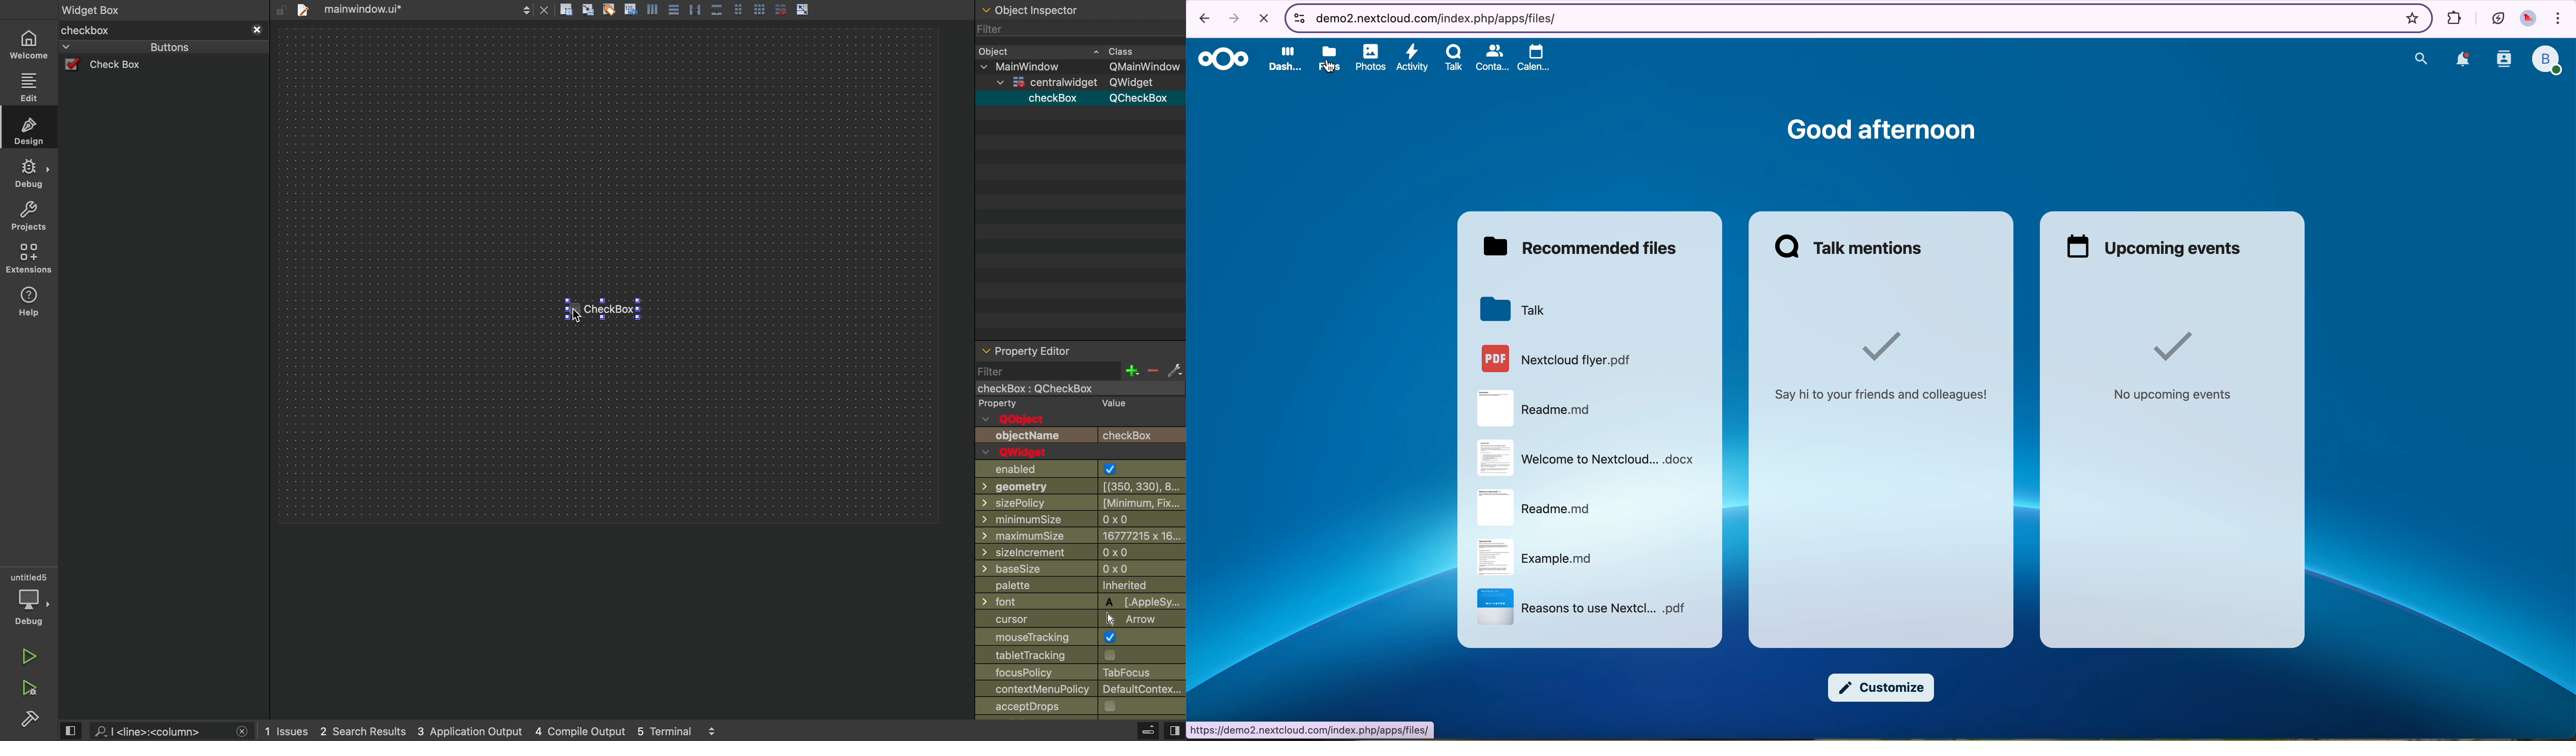 Image resolution: width=2576 pixels, height=756 pixels. Describe the element at coordinates (1051, 655) in the screenshot. I see `table tracking` at that location.